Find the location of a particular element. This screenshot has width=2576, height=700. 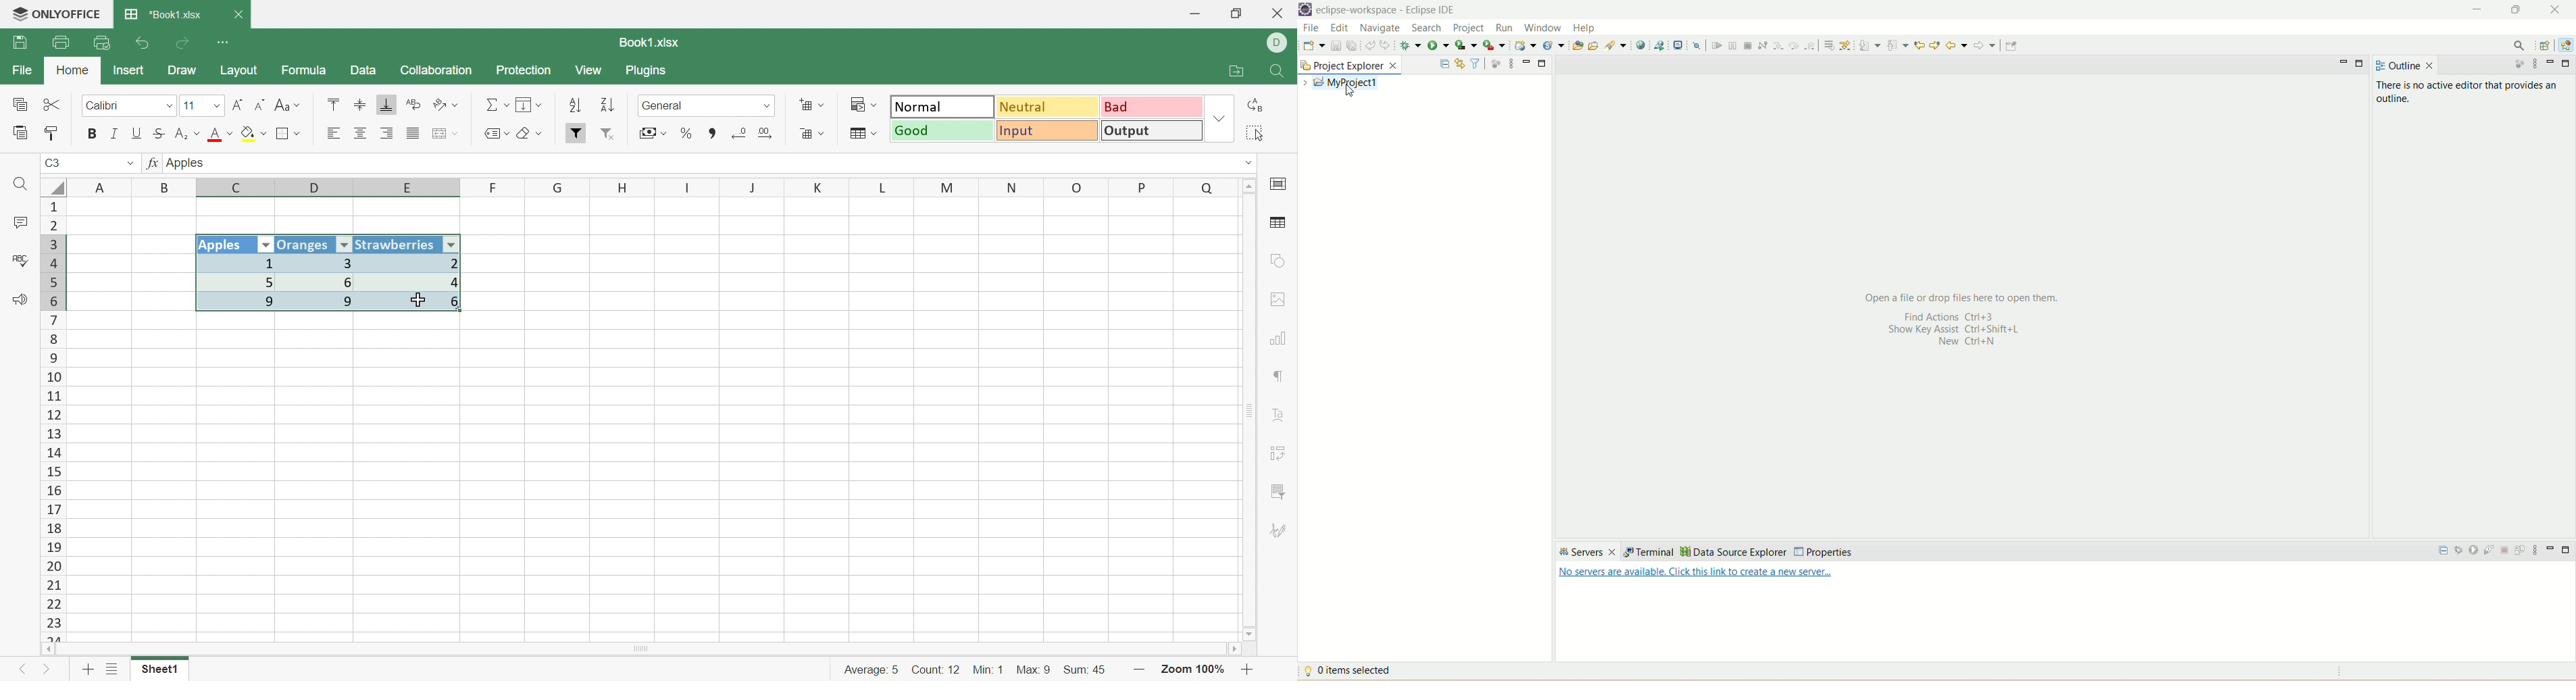

*Book1.xlsx is located at coordinates (163, 16).